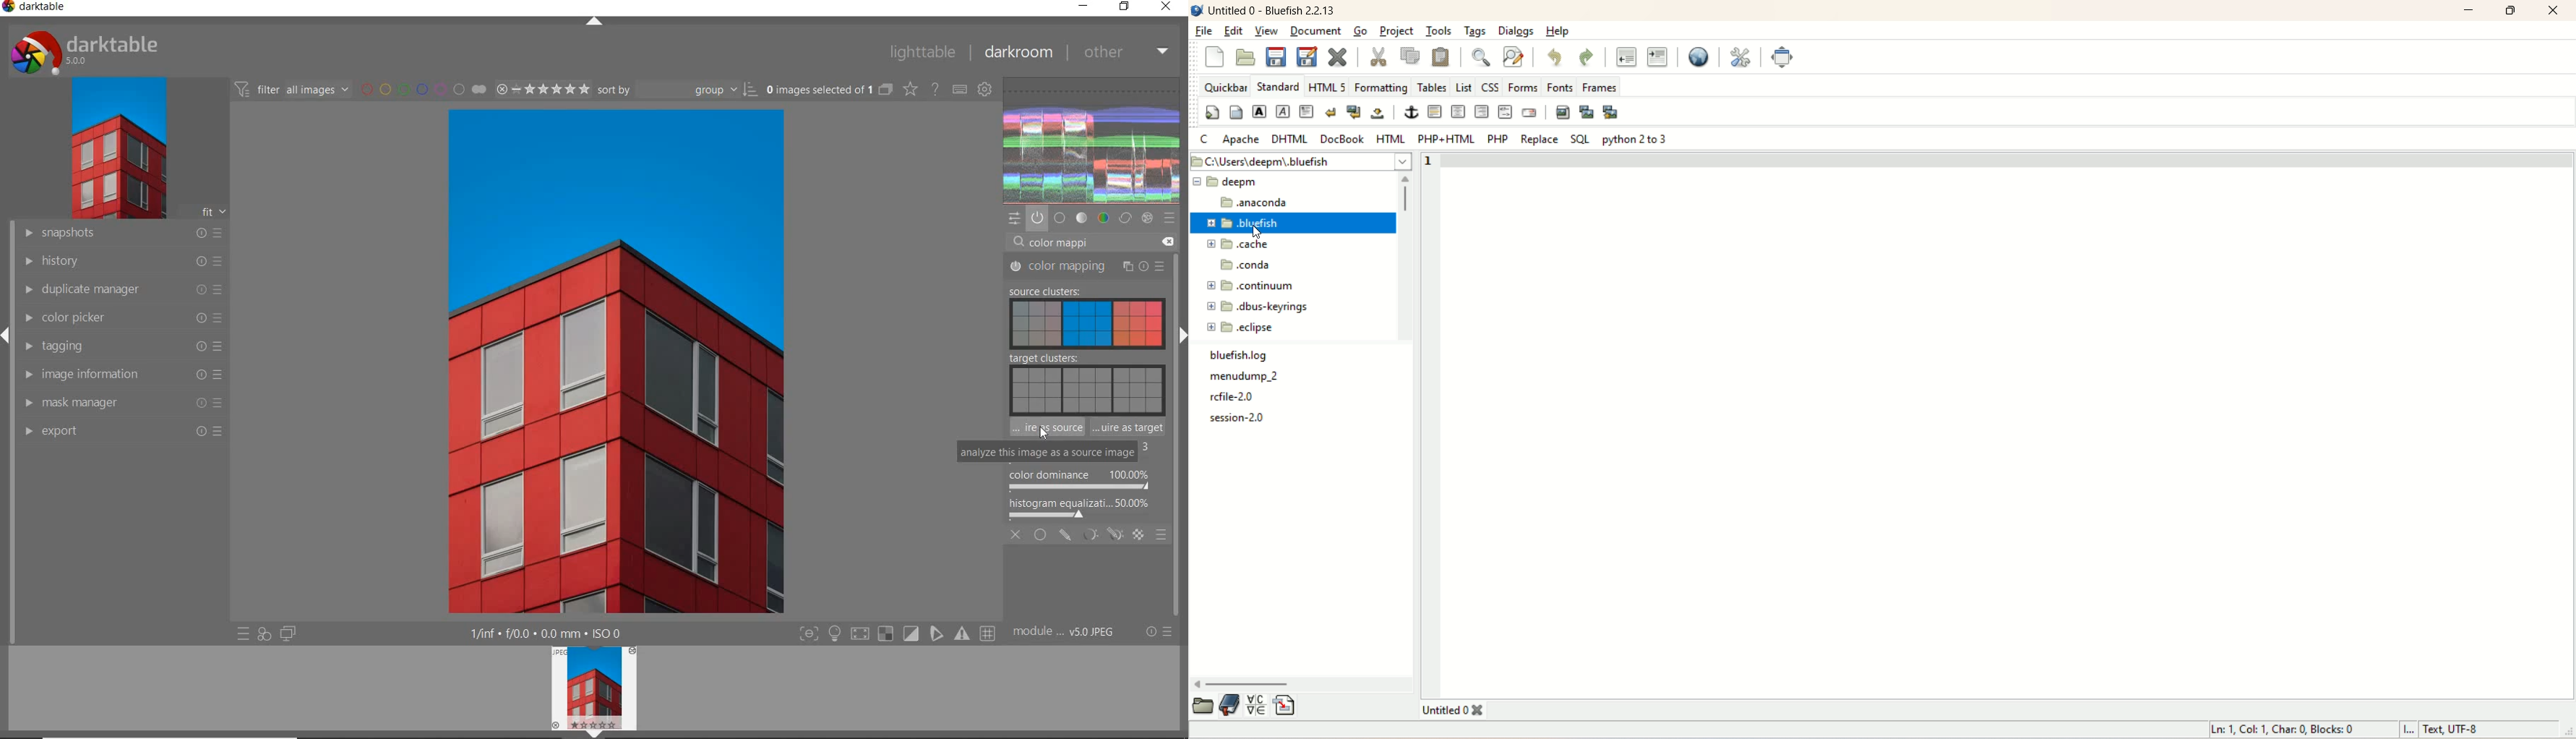 This screenshot has width=2576, height=756. I want to click on image, so click(115, 148).